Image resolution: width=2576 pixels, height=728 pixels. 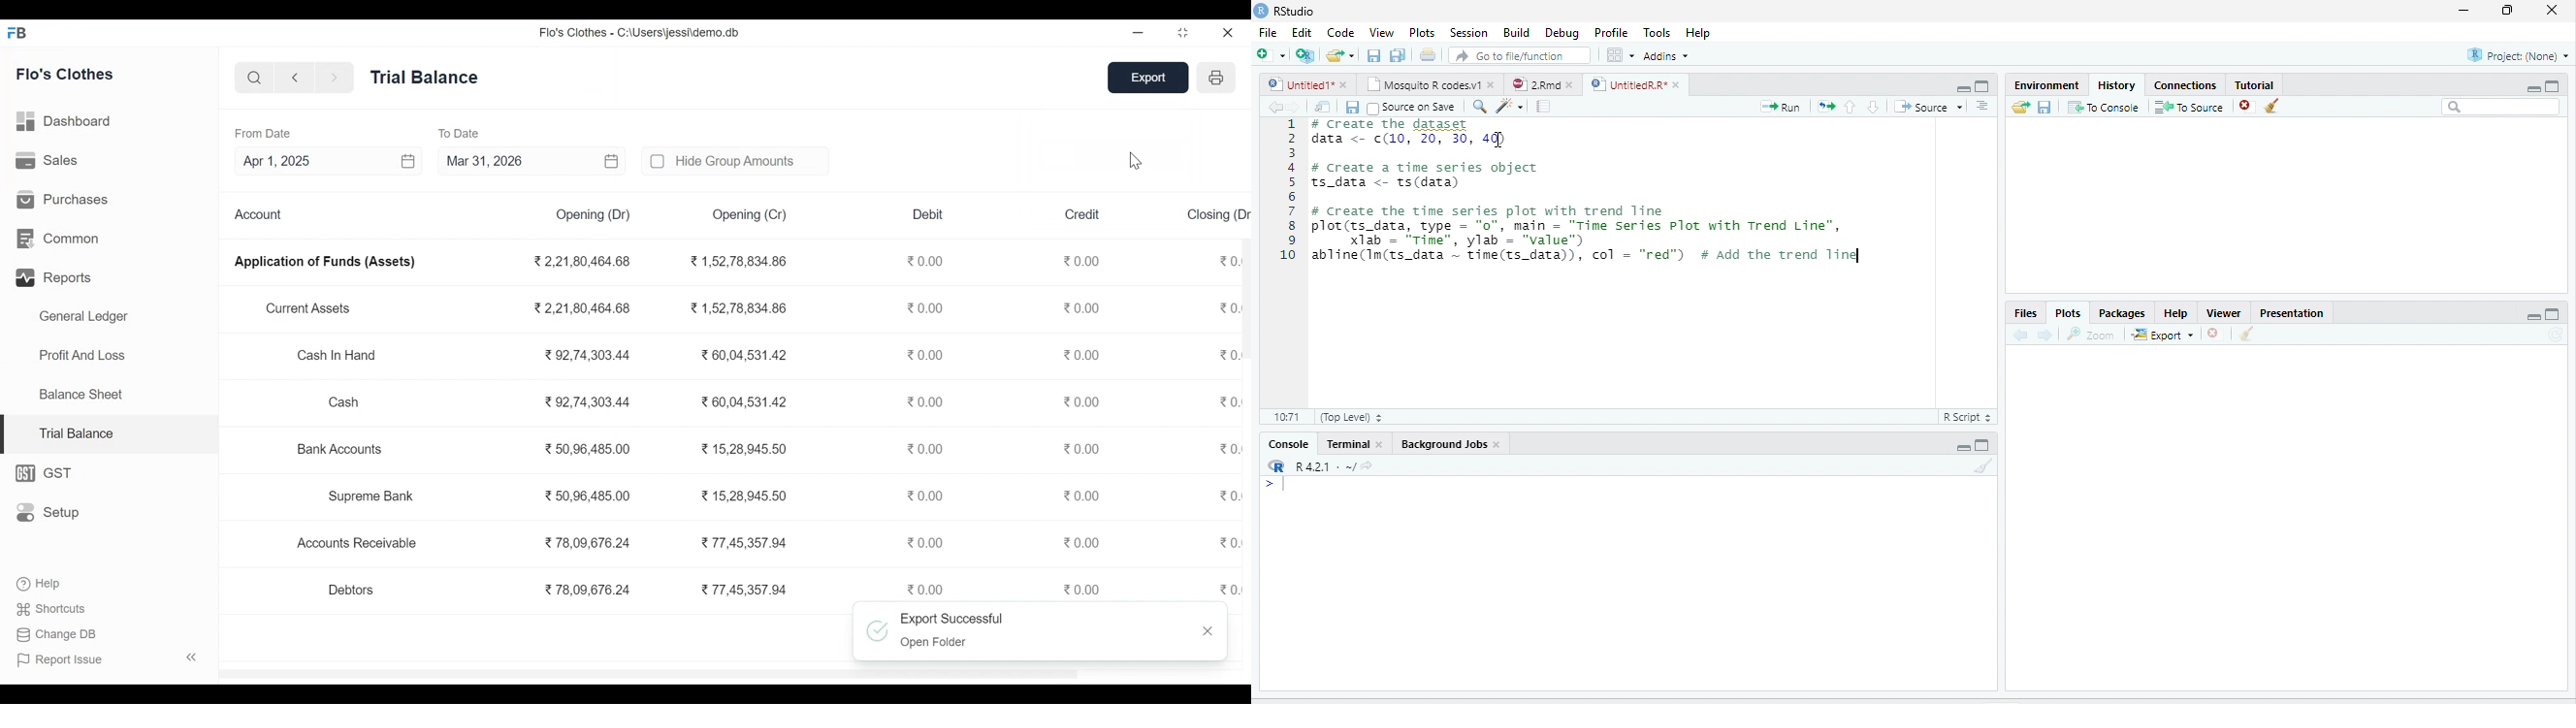 What do you see at coordinates (1983, 86) in the screenshot?
I see `Maximize` at bounding box center [1983, 86].